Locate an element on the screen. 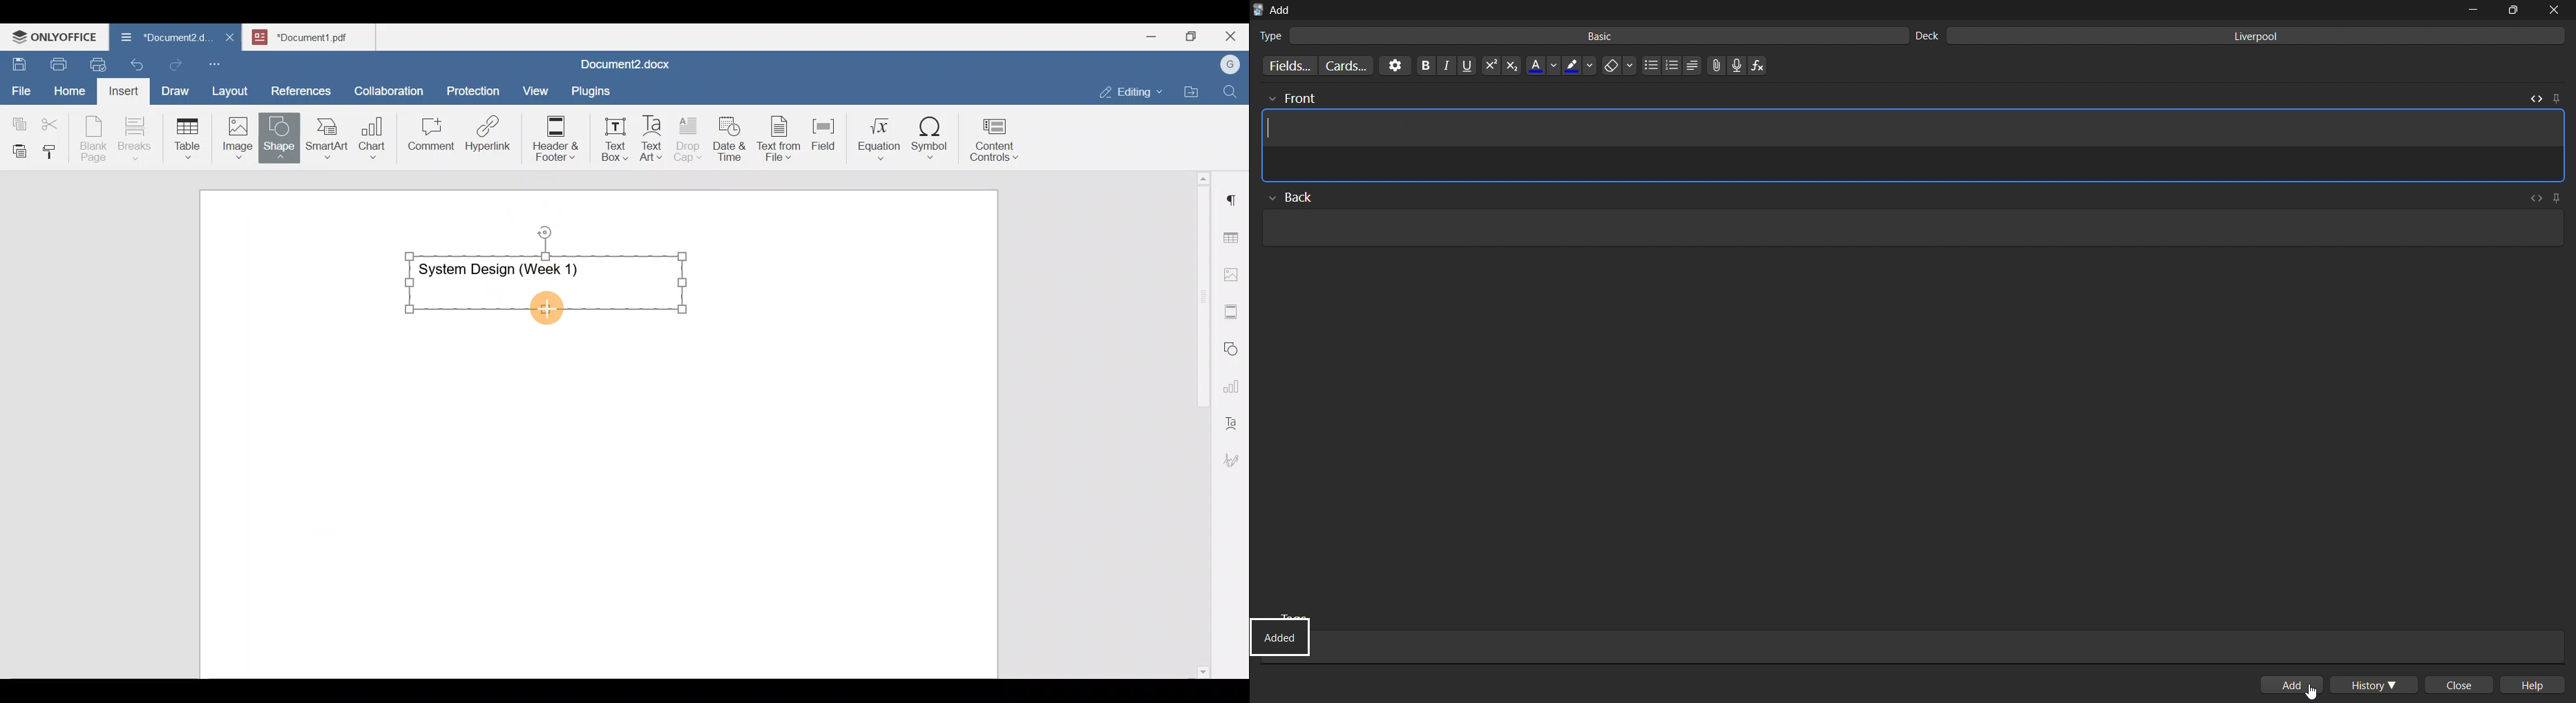  Redo is located at coordinates (175, 65).